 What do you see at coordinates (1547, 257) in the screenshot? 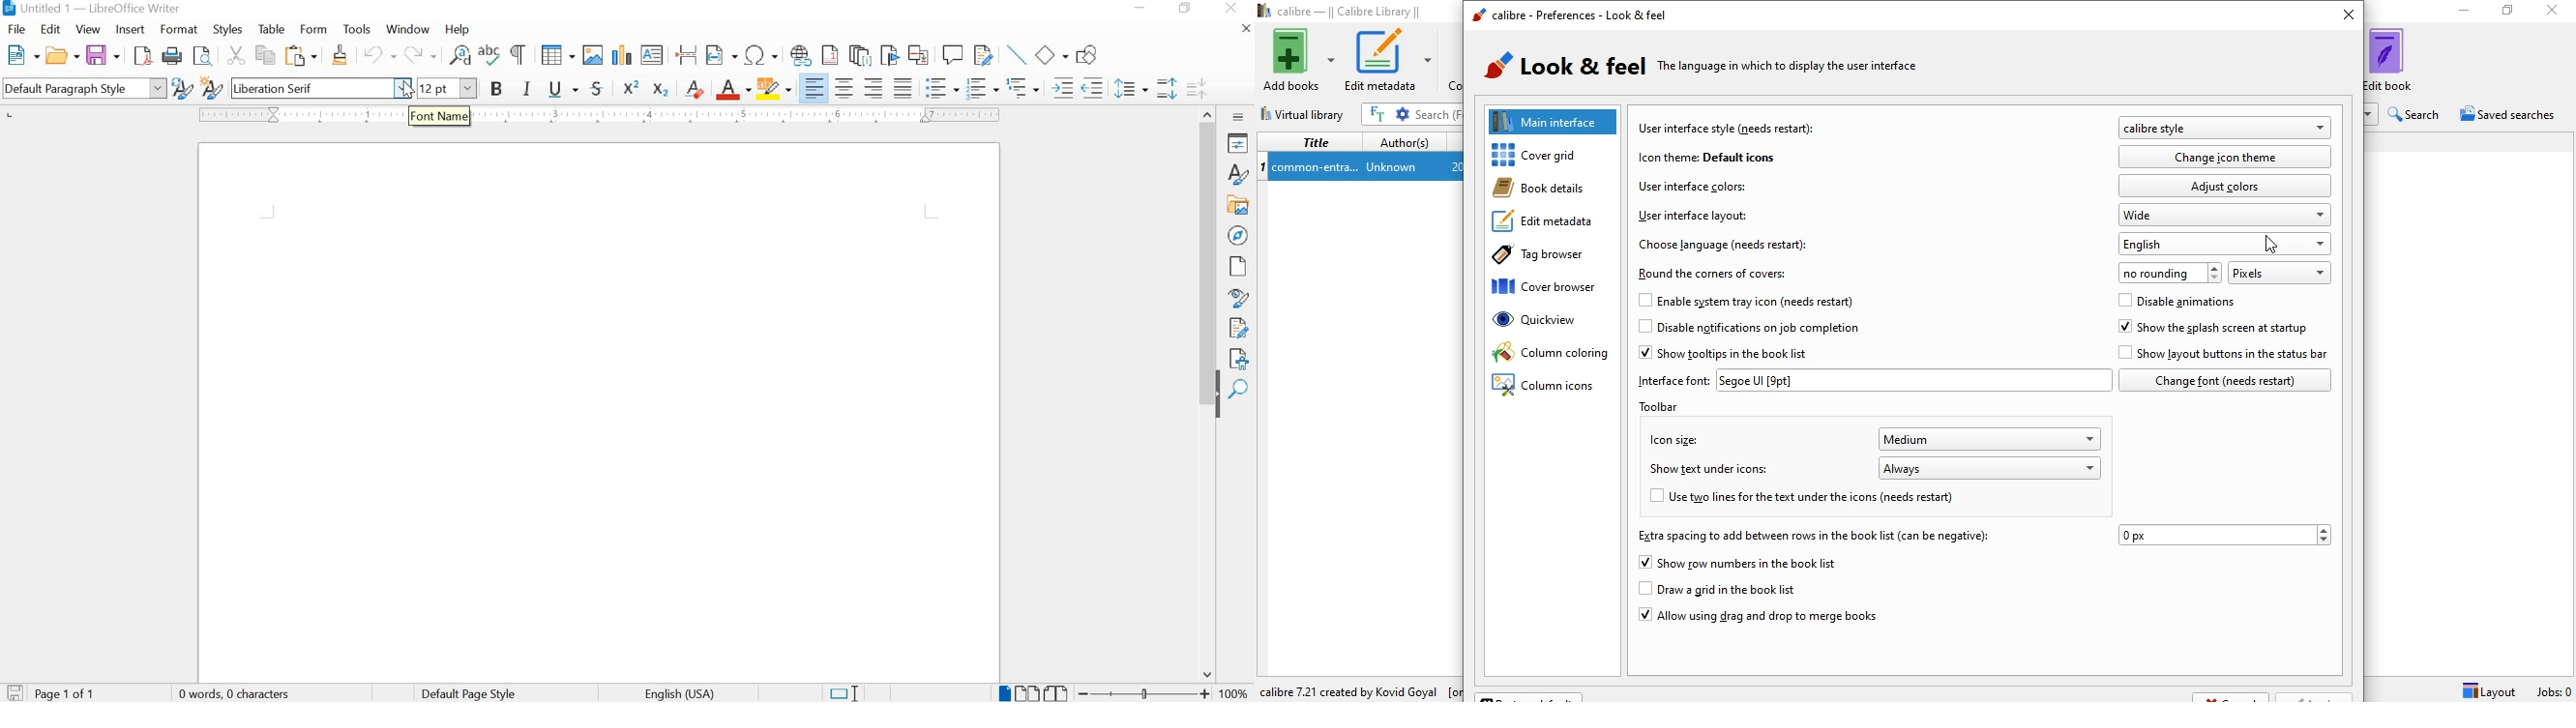
I see `tag browser` at bounding box center [1547, 257].